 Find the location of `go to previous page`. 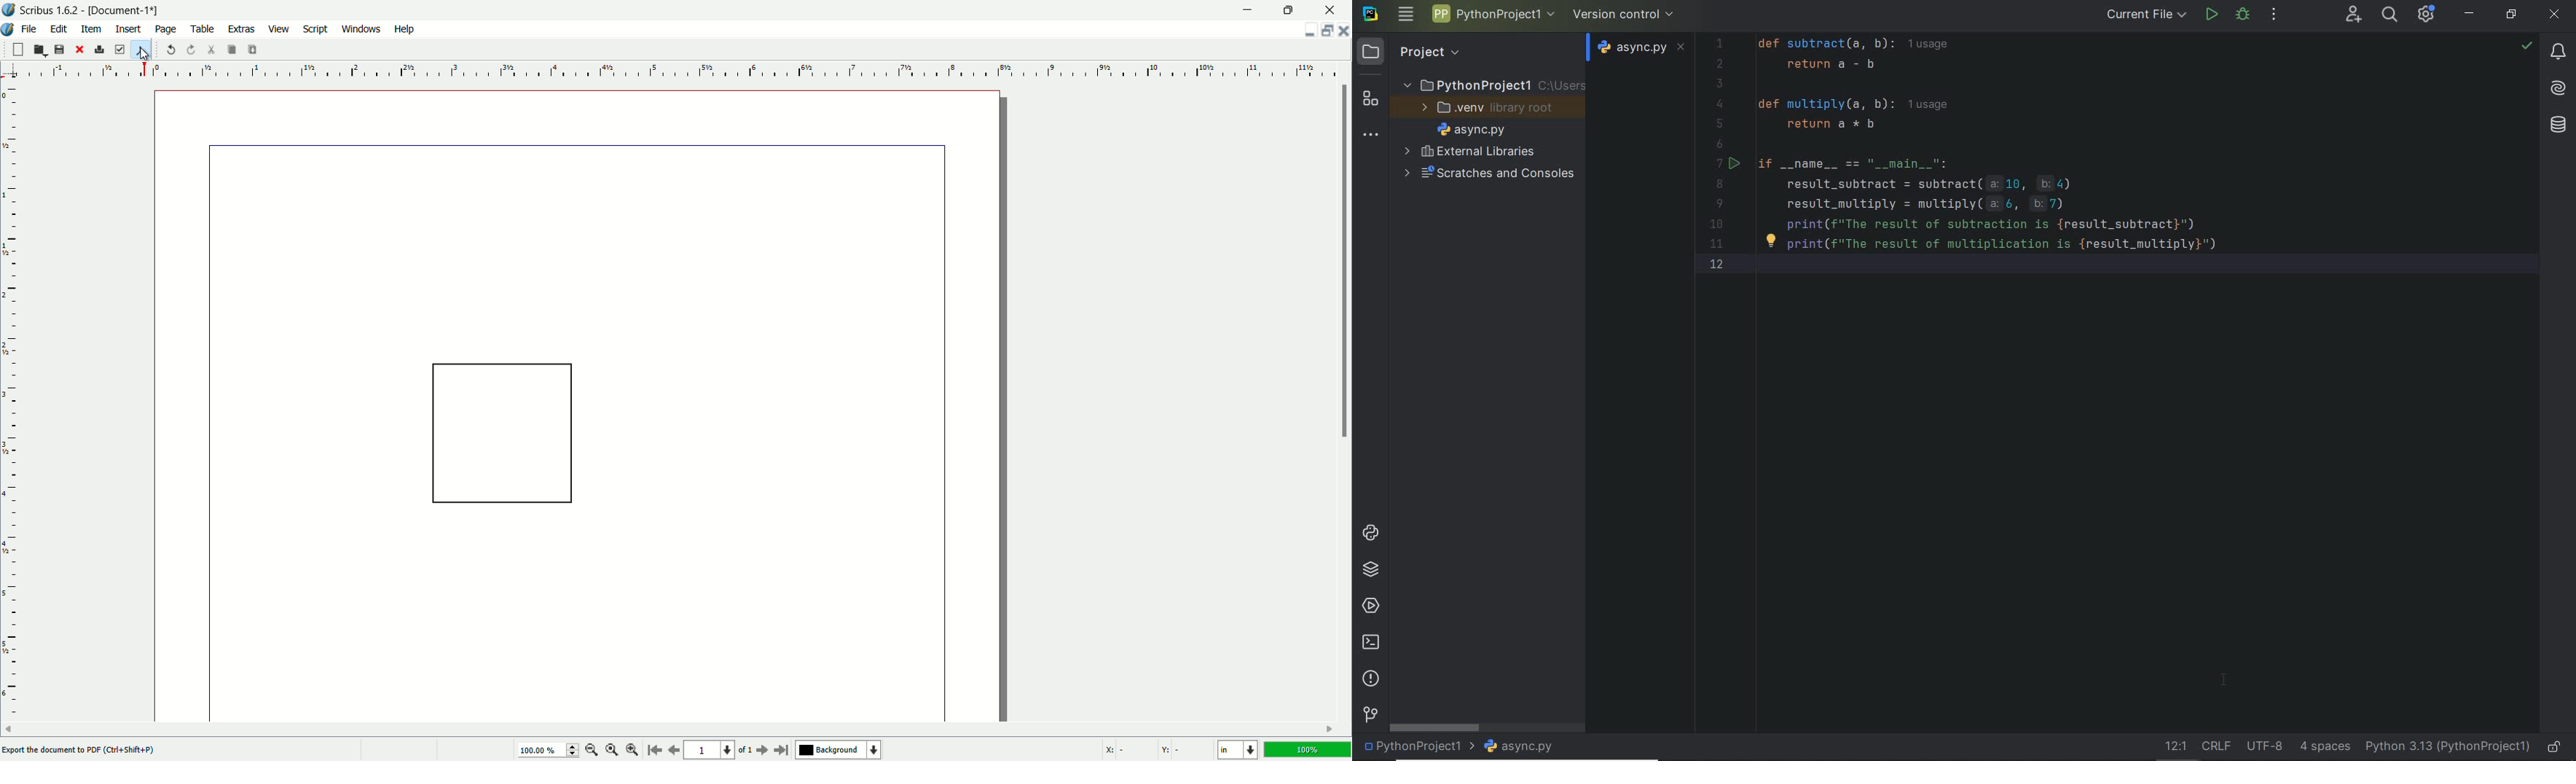

go to previous page is located at coordinates (671, 750).